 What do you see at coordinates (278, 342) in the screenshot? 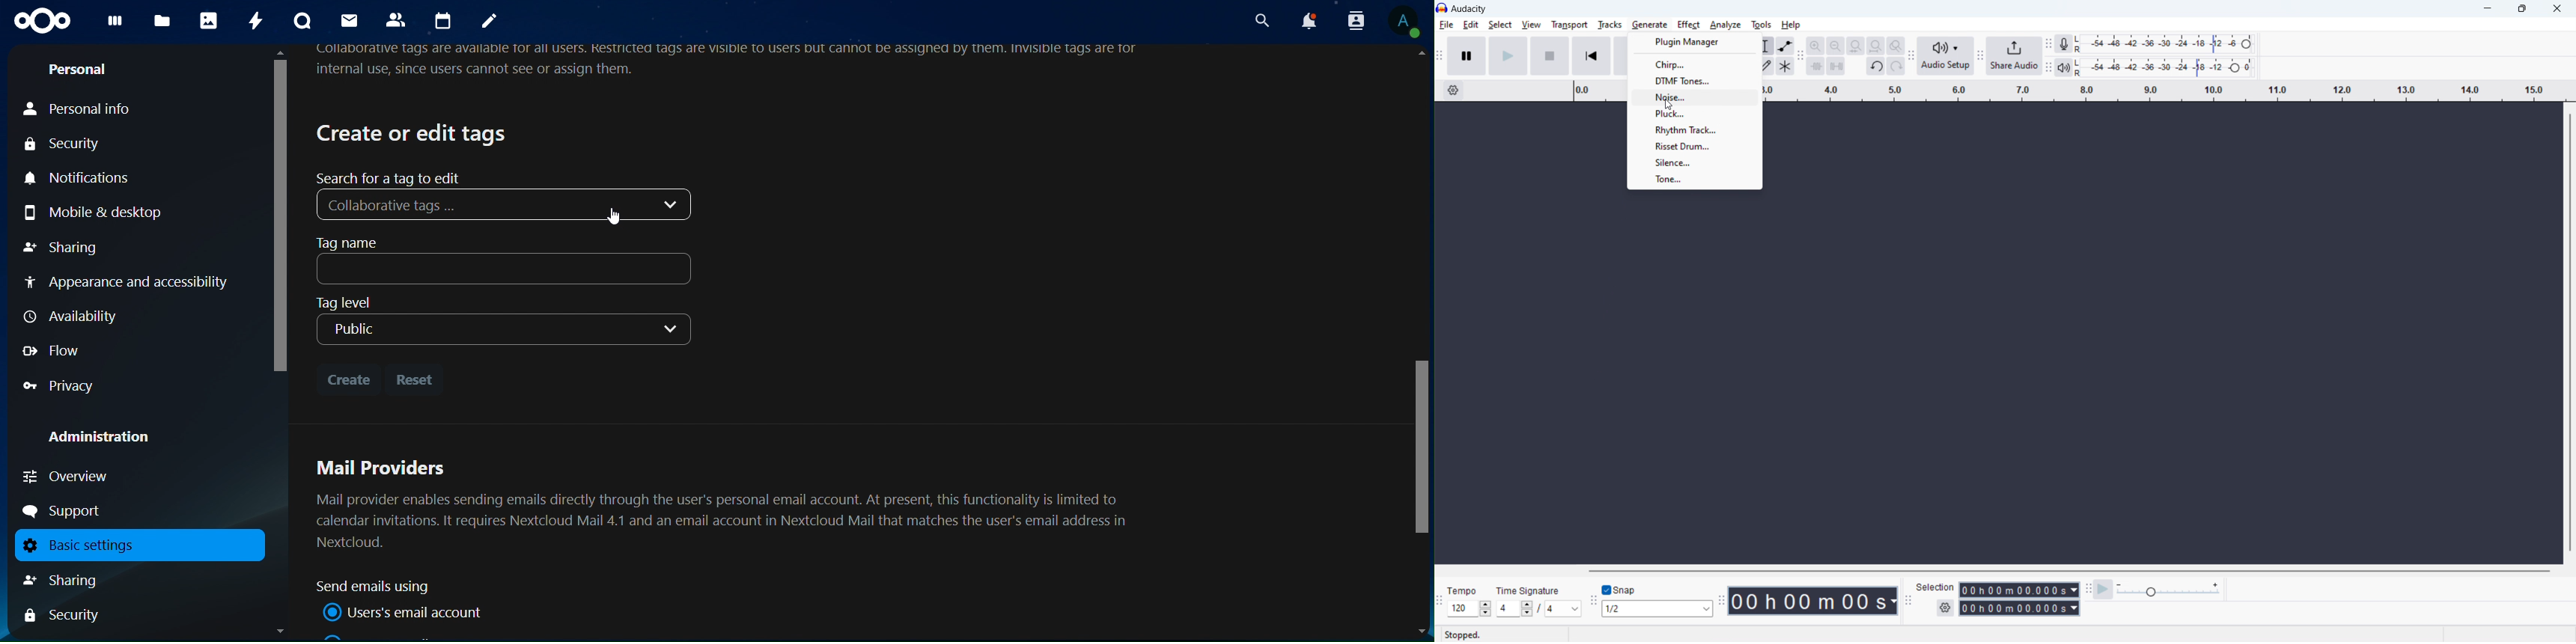
I see `Scrollbar` at bounding box center [278, 342].